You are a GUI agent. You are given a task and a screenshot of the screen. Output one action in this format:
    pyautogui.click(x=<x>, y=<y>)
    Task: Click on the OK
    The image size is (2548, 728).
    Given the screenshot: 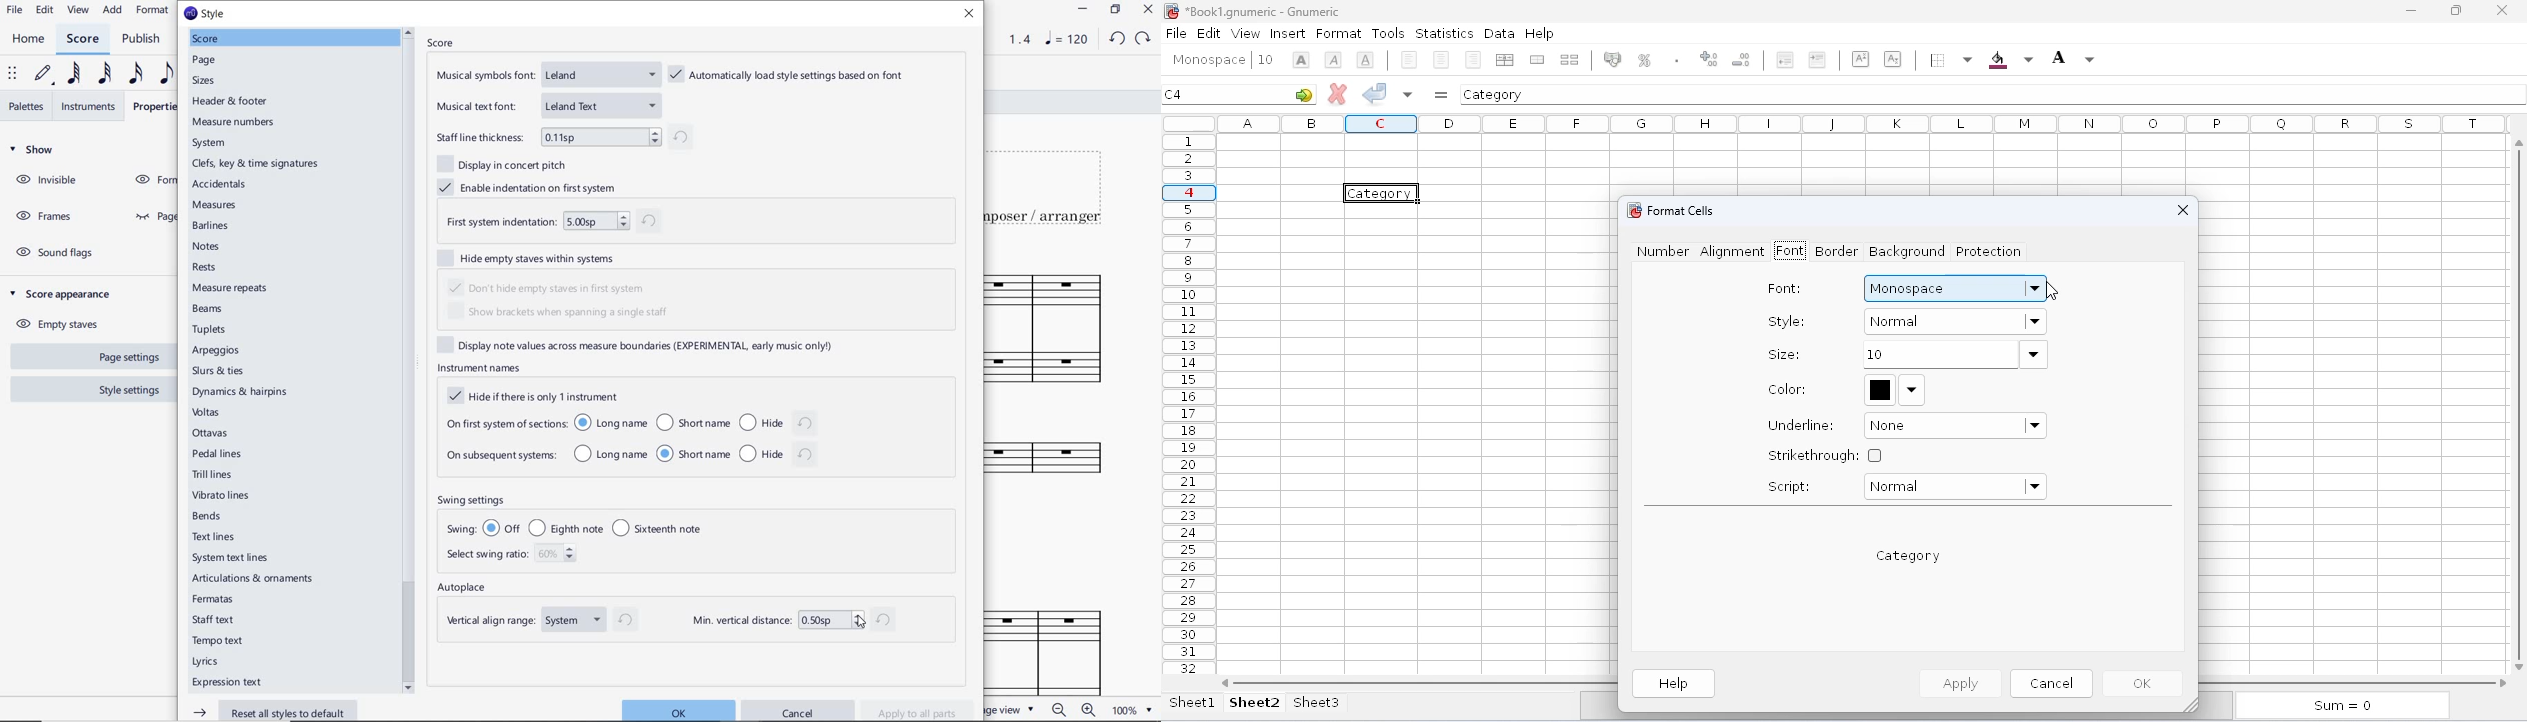 What is the action you would take?
    pyautogui.click(x=2145, y=684)
    